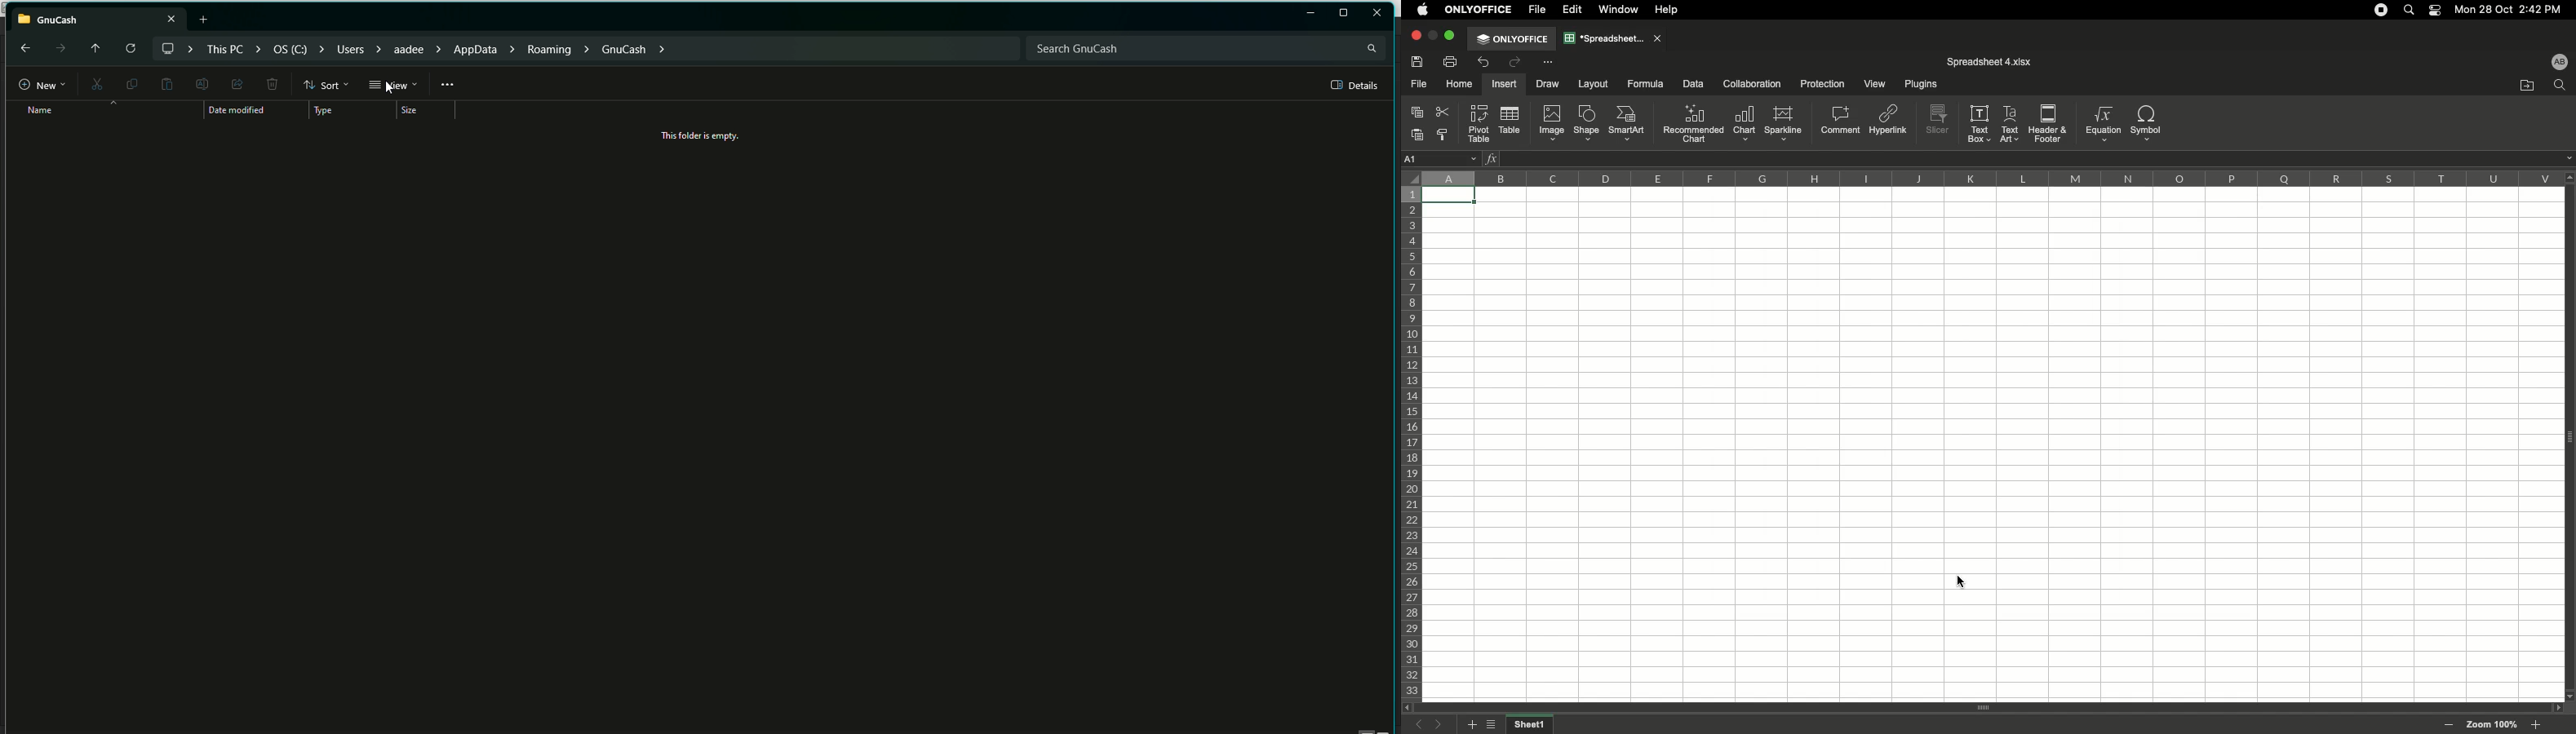  Describe the element at coordinates (2048, 122) in the screenshot. I see `Header&Footer` at that location.